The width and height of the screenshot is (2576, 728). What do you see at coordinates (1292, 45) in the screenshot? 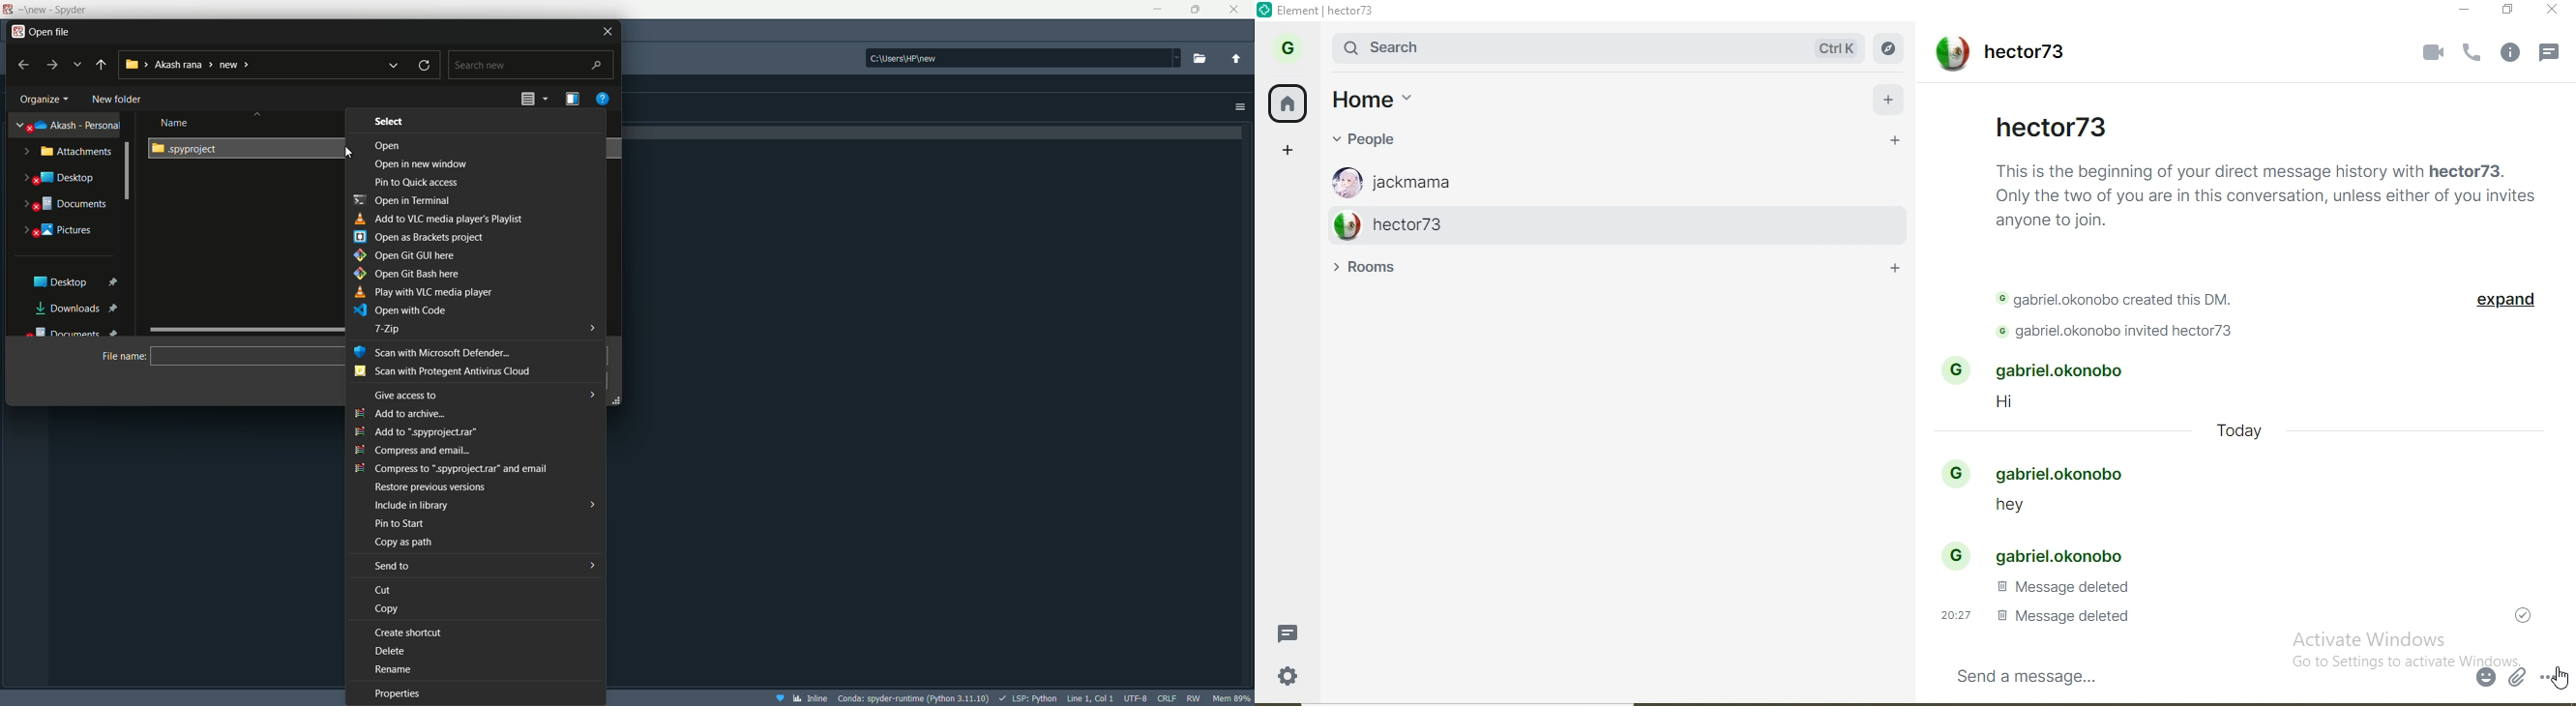
I see `profile` at bounding box center [1292, 45].